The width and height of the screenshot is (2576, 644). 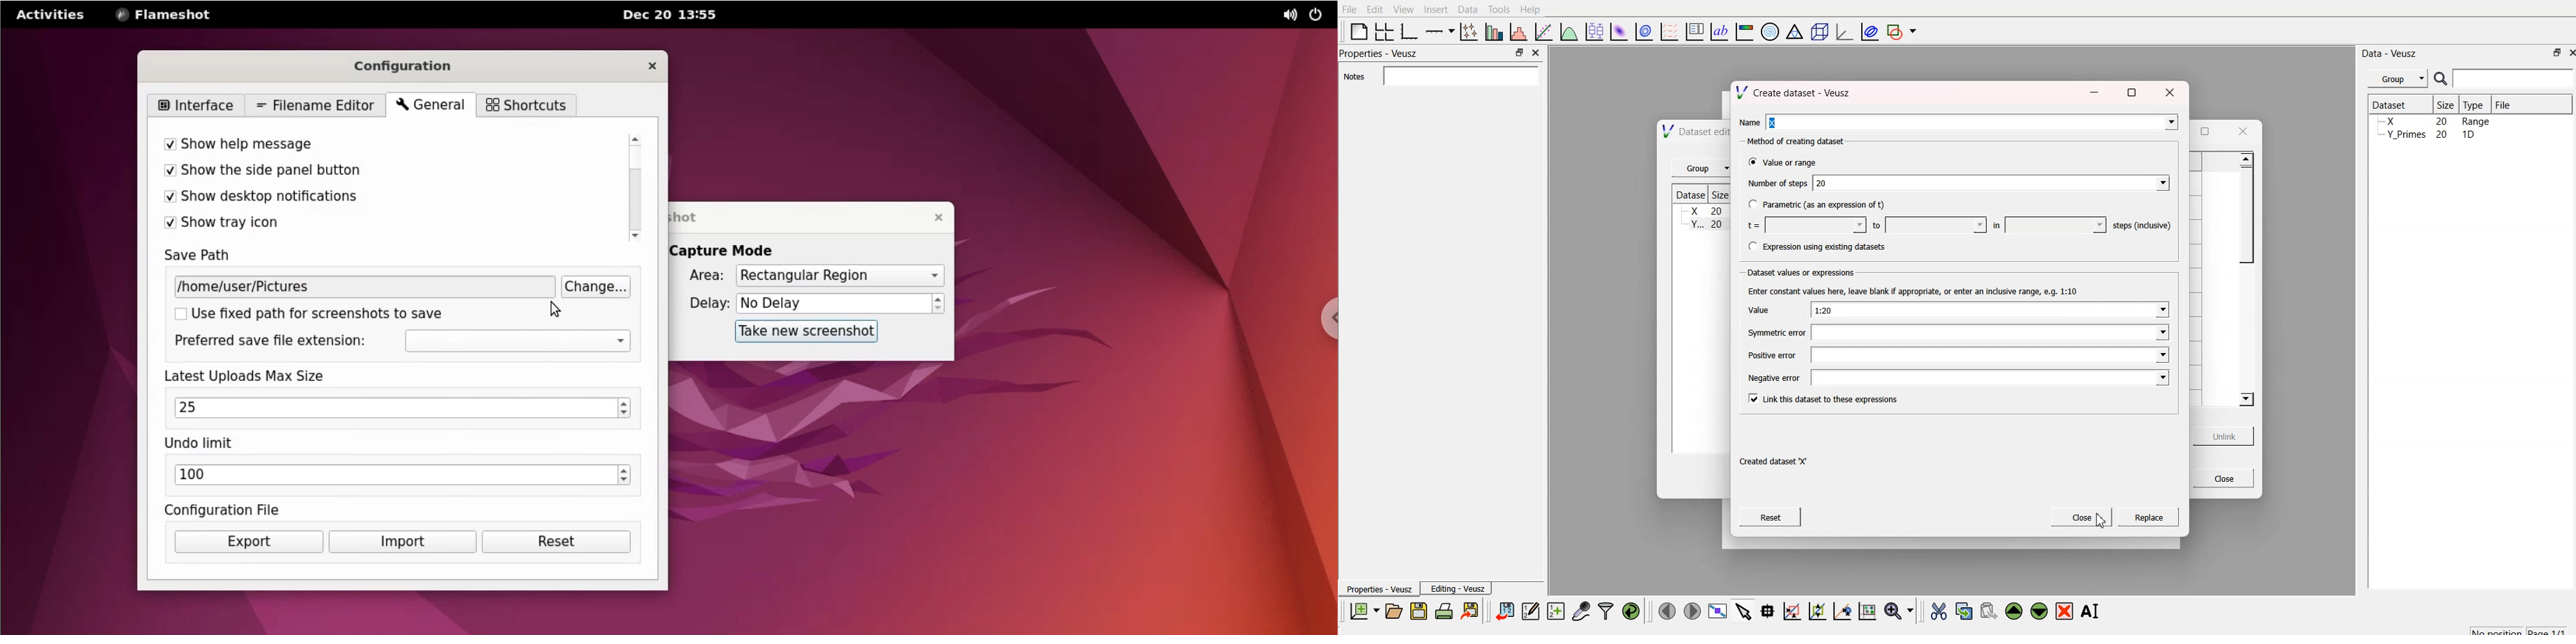 I want to click on plot bar chart, so click(x=1492, y=33).